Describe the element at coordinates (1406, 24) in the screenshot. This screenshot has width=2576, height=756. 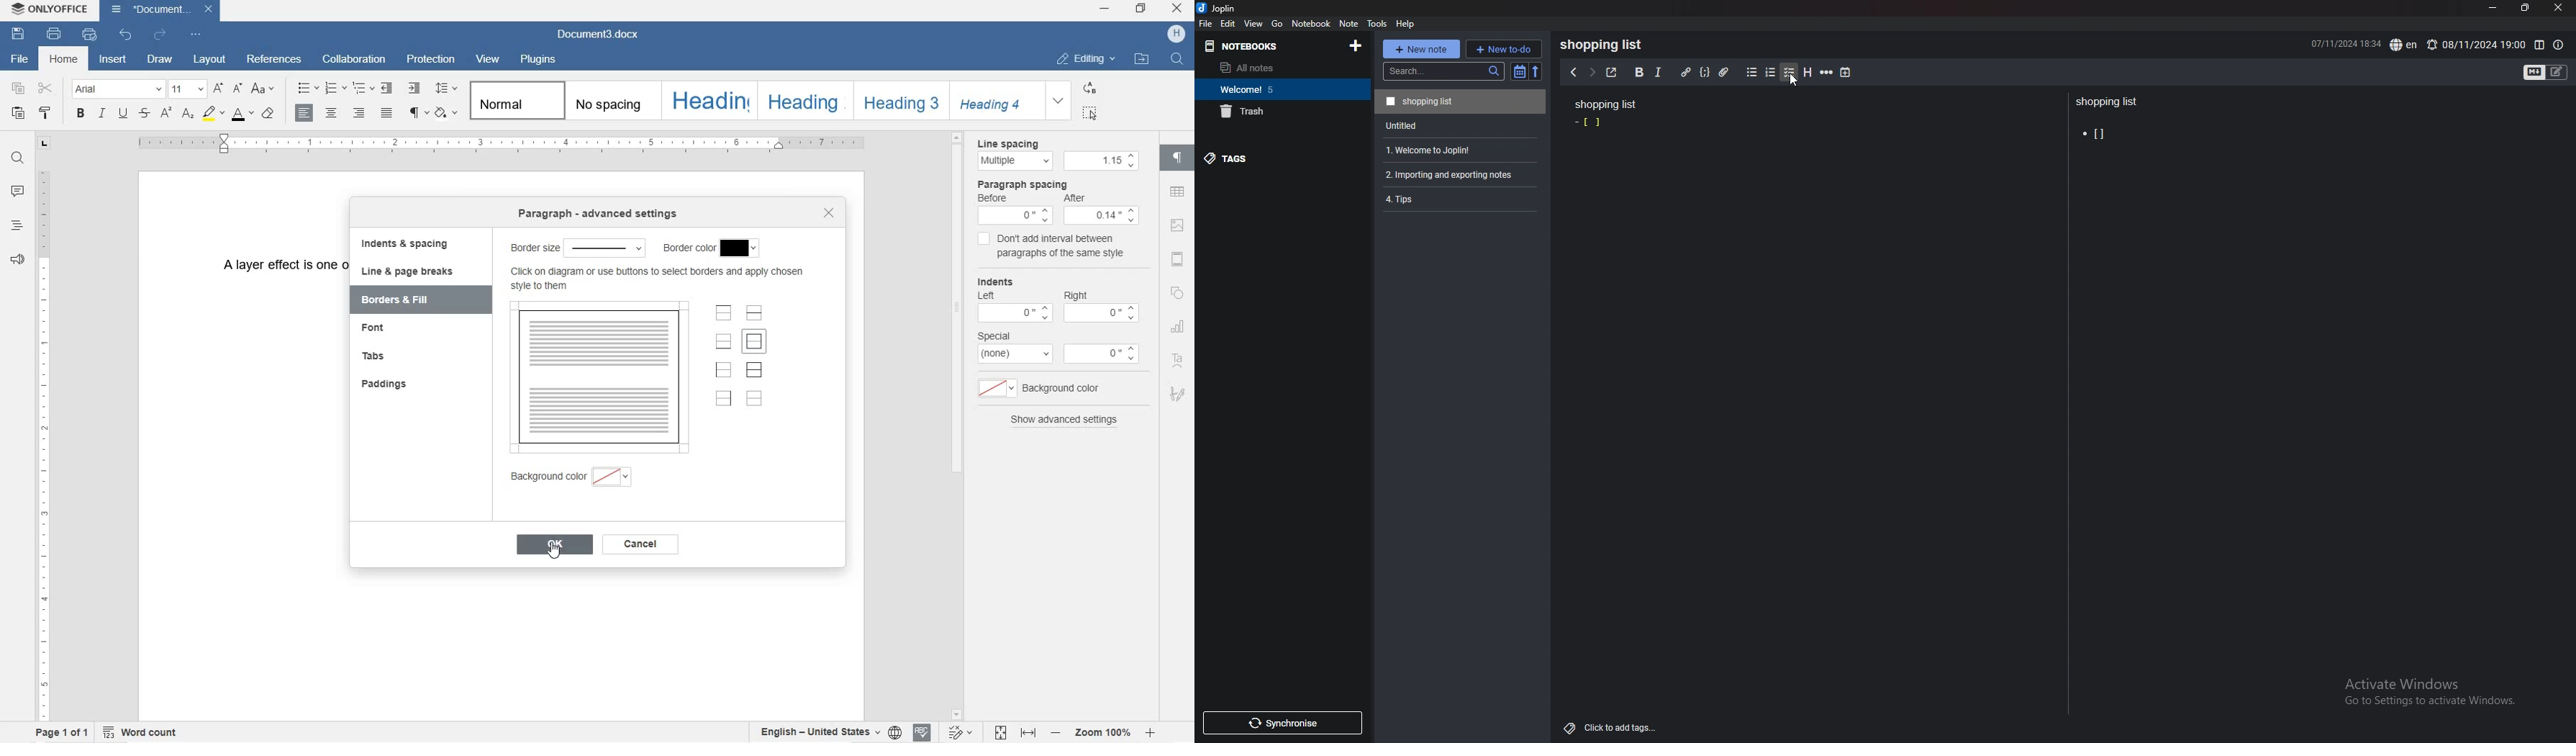
I see `help` at that location.